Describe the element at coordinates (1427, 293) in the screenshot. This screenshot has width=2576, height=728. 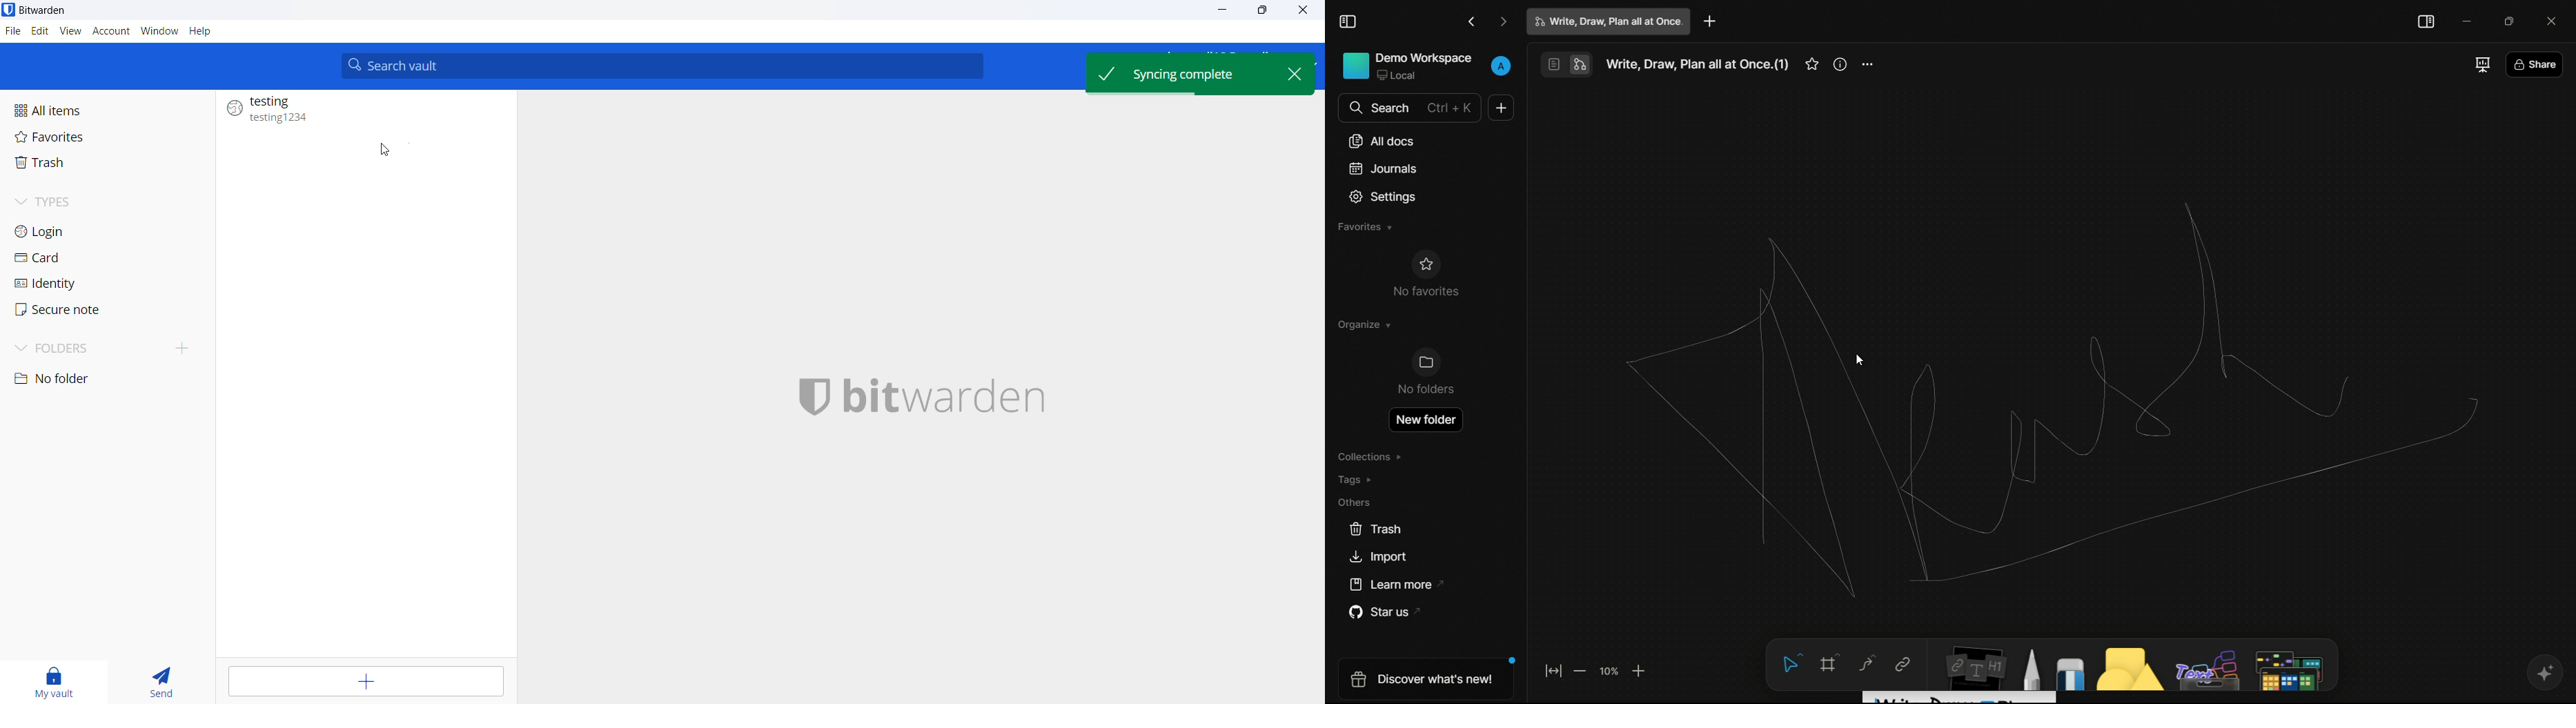
I see `No favorites` at that location.